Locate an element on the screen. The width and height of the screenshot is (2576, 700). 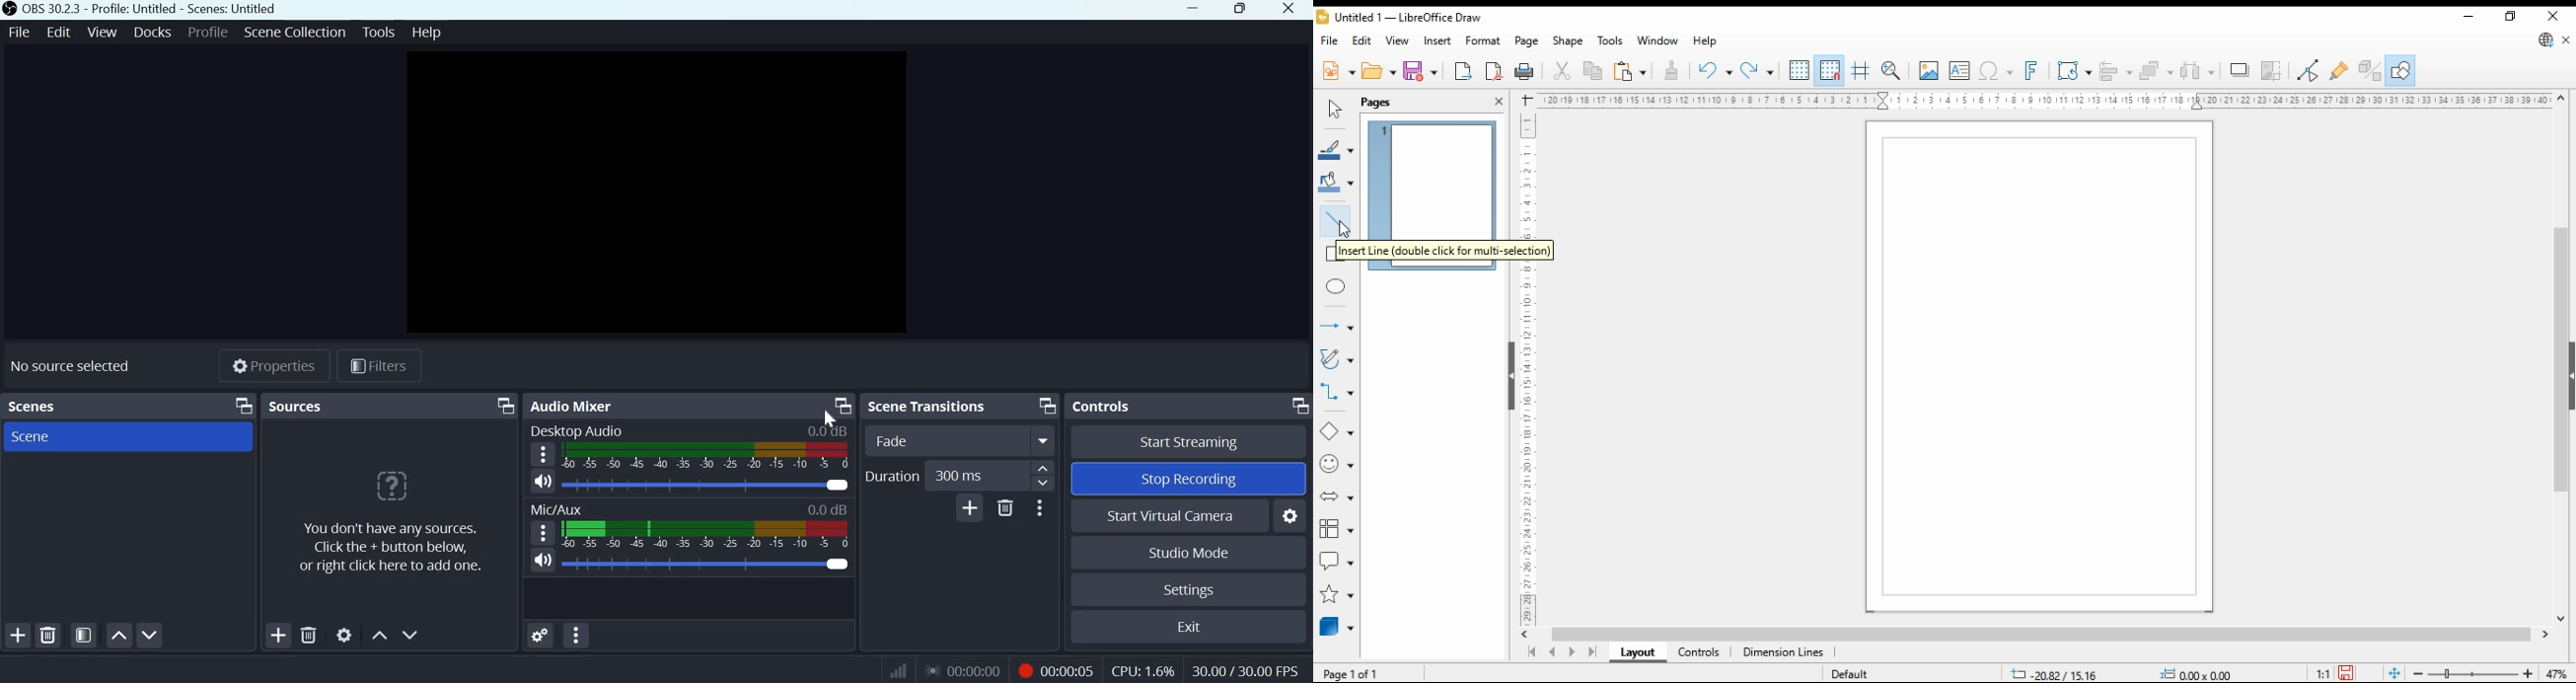
dimension is located at coordinates (1784, 653).